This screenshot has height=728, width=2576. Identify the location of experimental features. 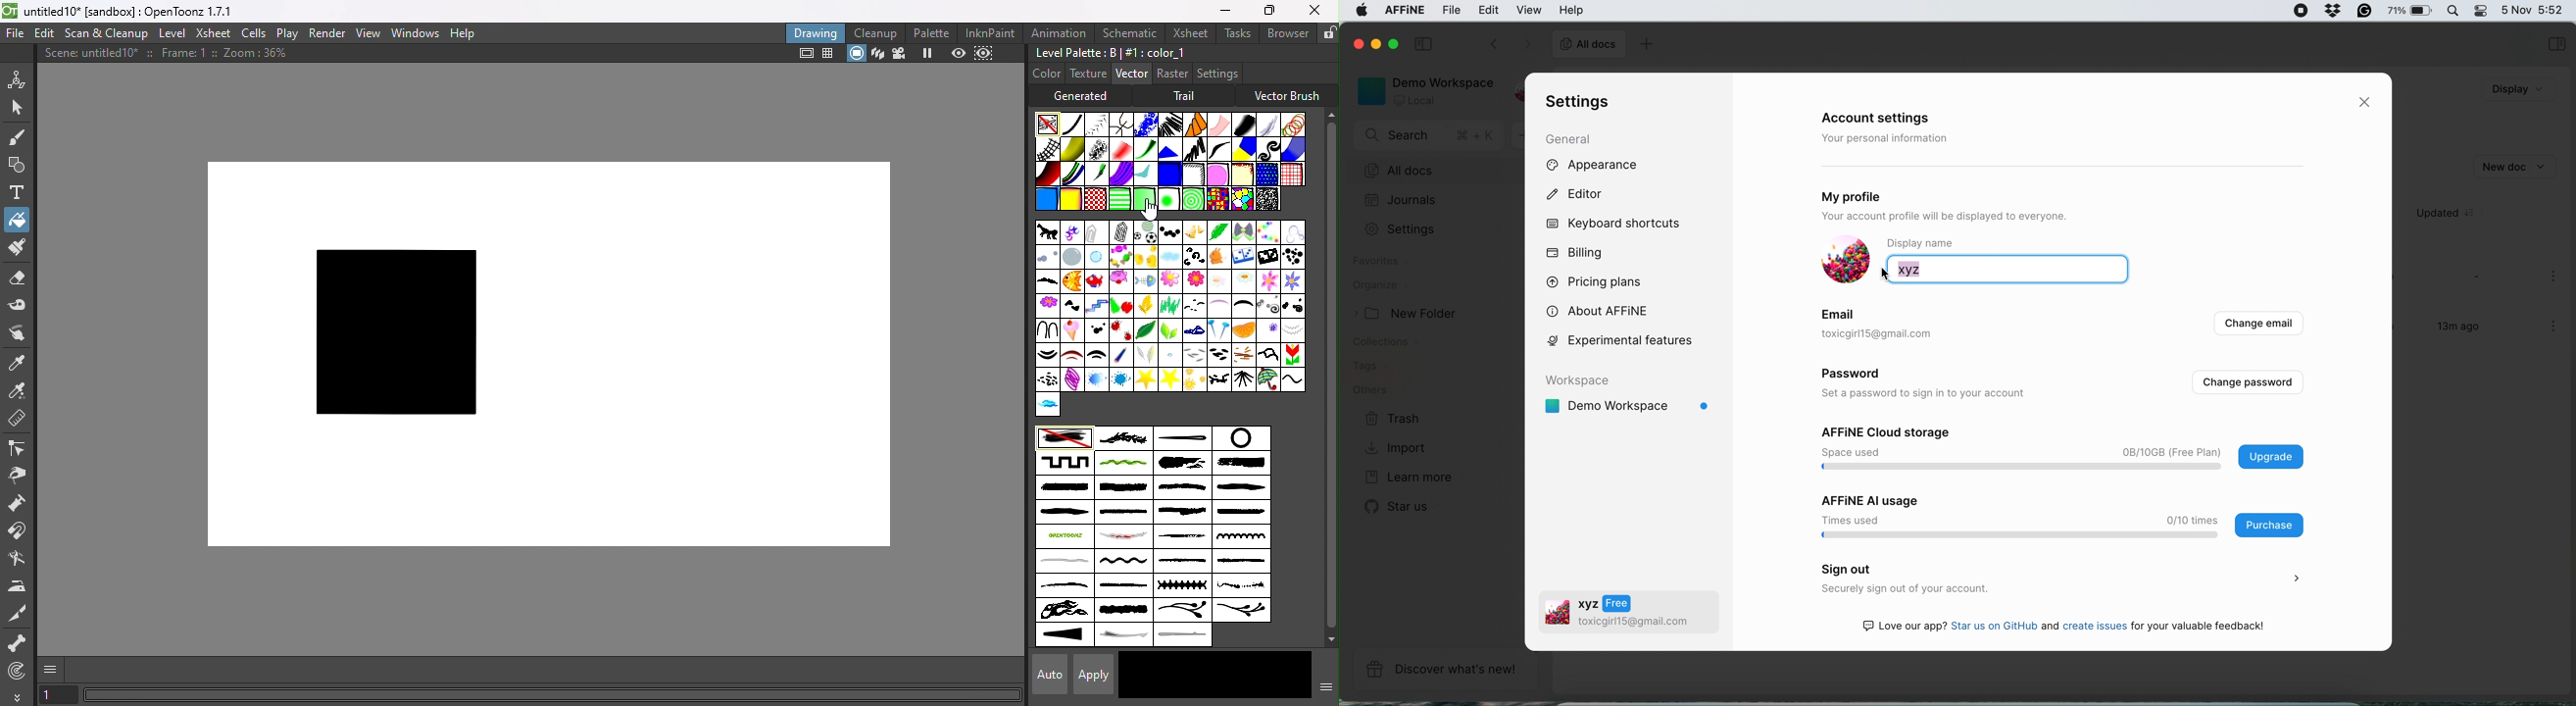
(1632, 340).